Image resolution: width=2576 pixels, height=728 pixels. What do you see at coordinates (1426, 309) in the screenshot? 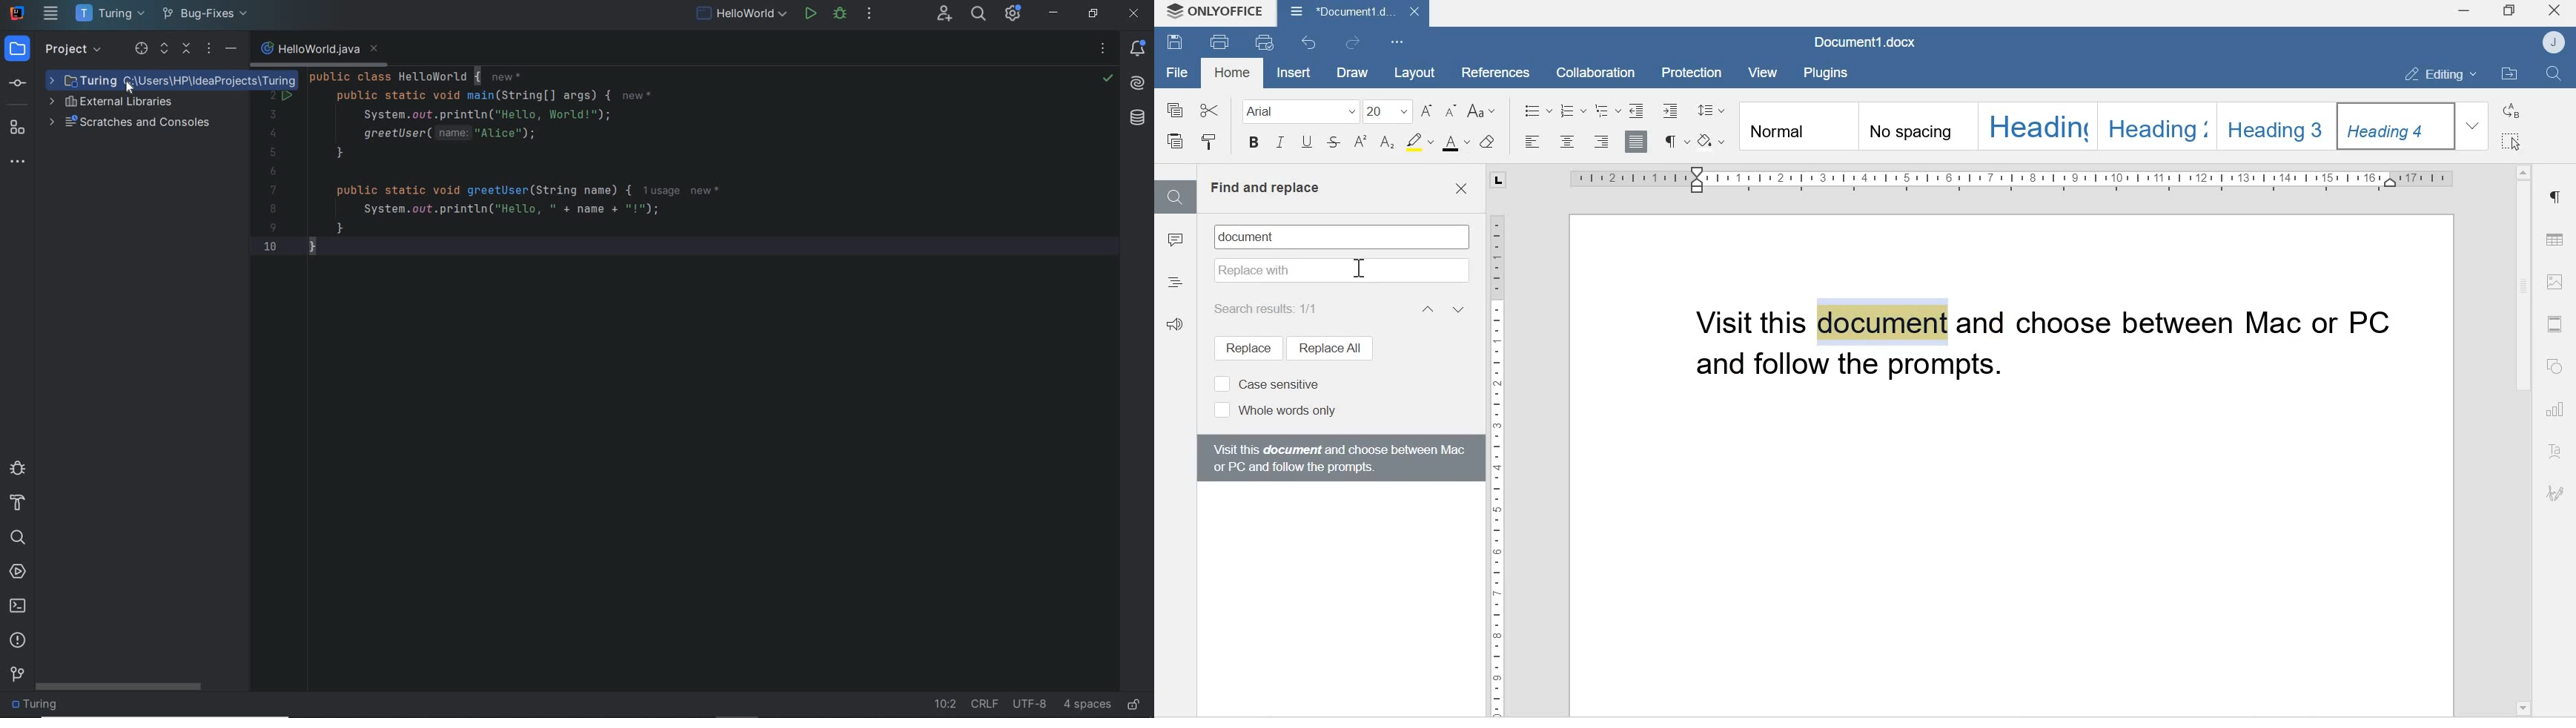
I see `Previous result` at bounding box center [1426, 309].